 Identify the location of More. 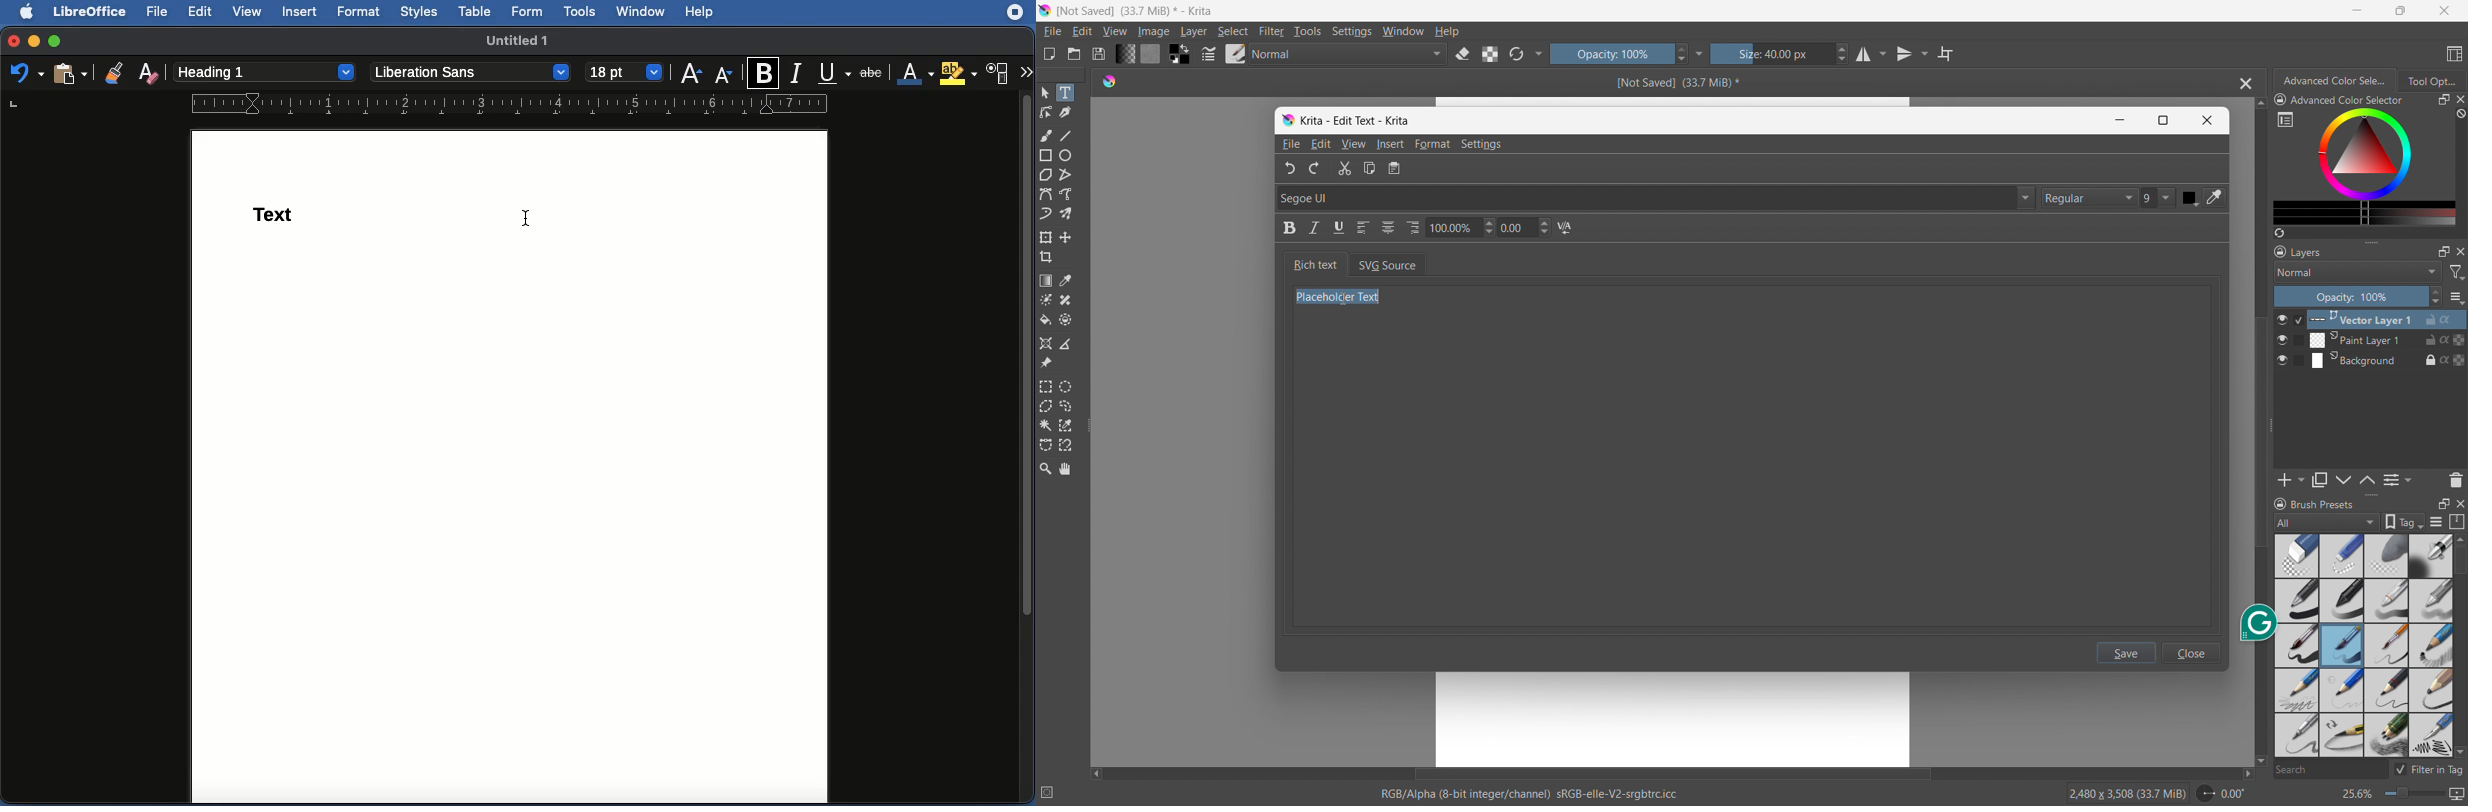
(1026, 73).